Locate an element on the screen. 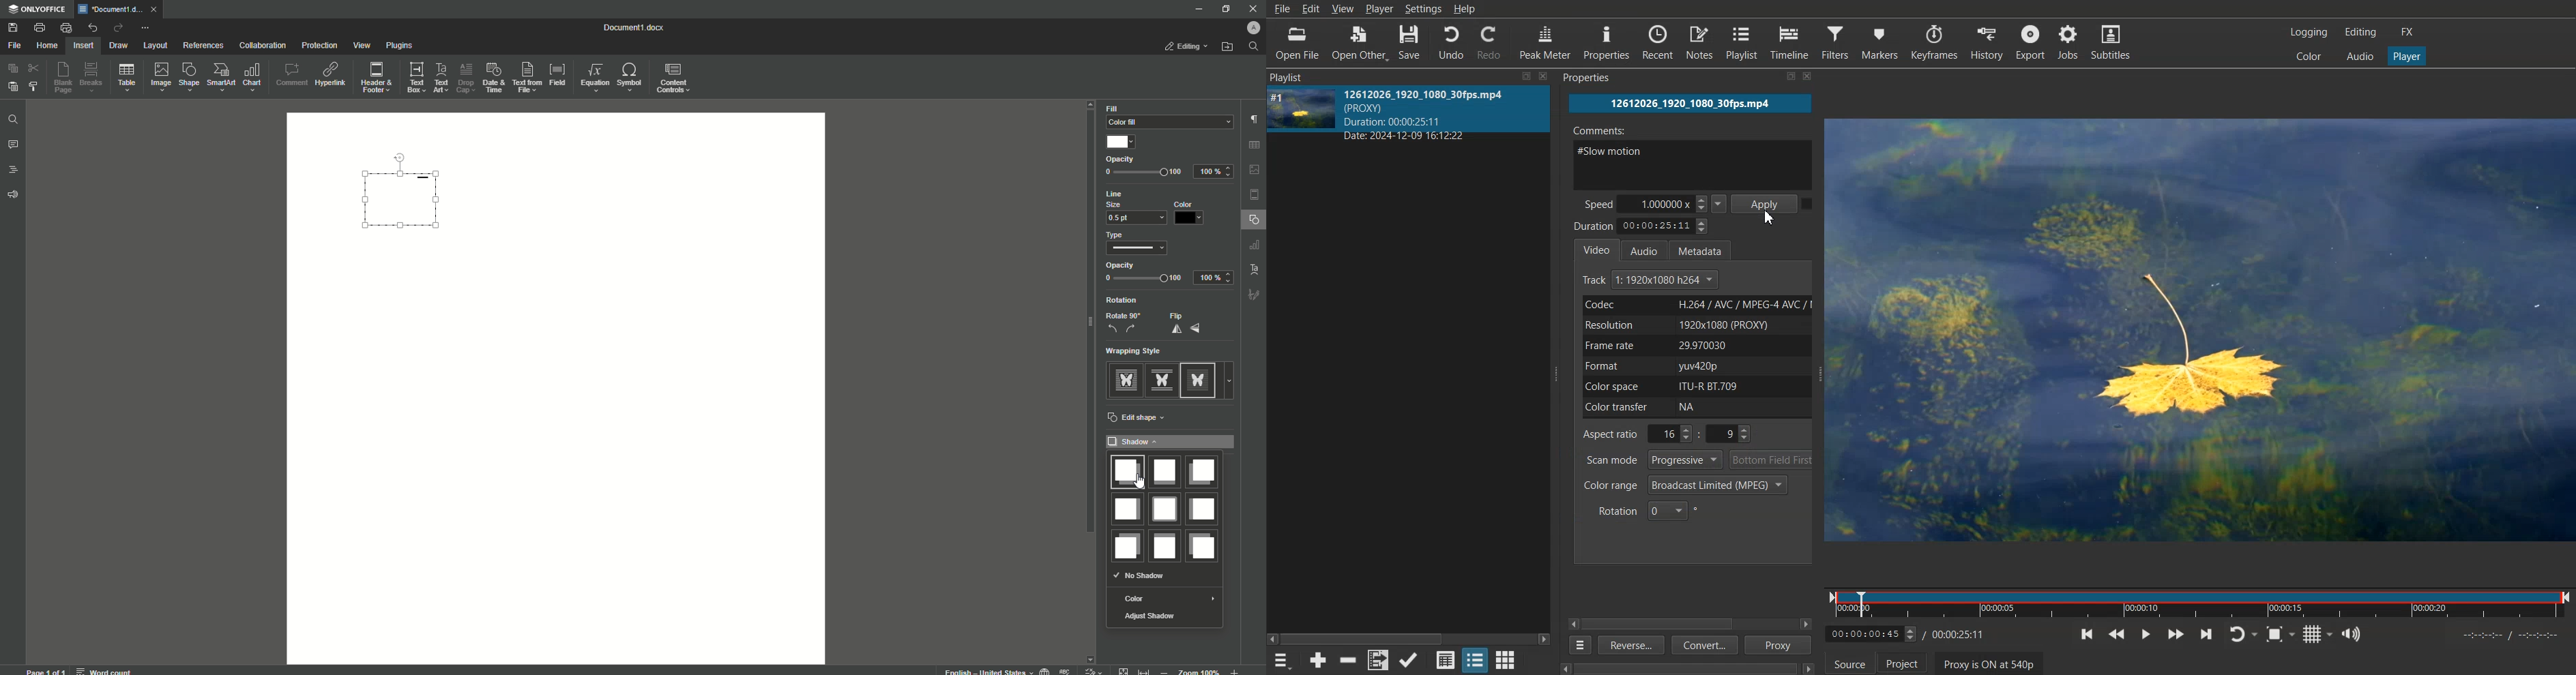  Image is located at coordinates (160, 76).